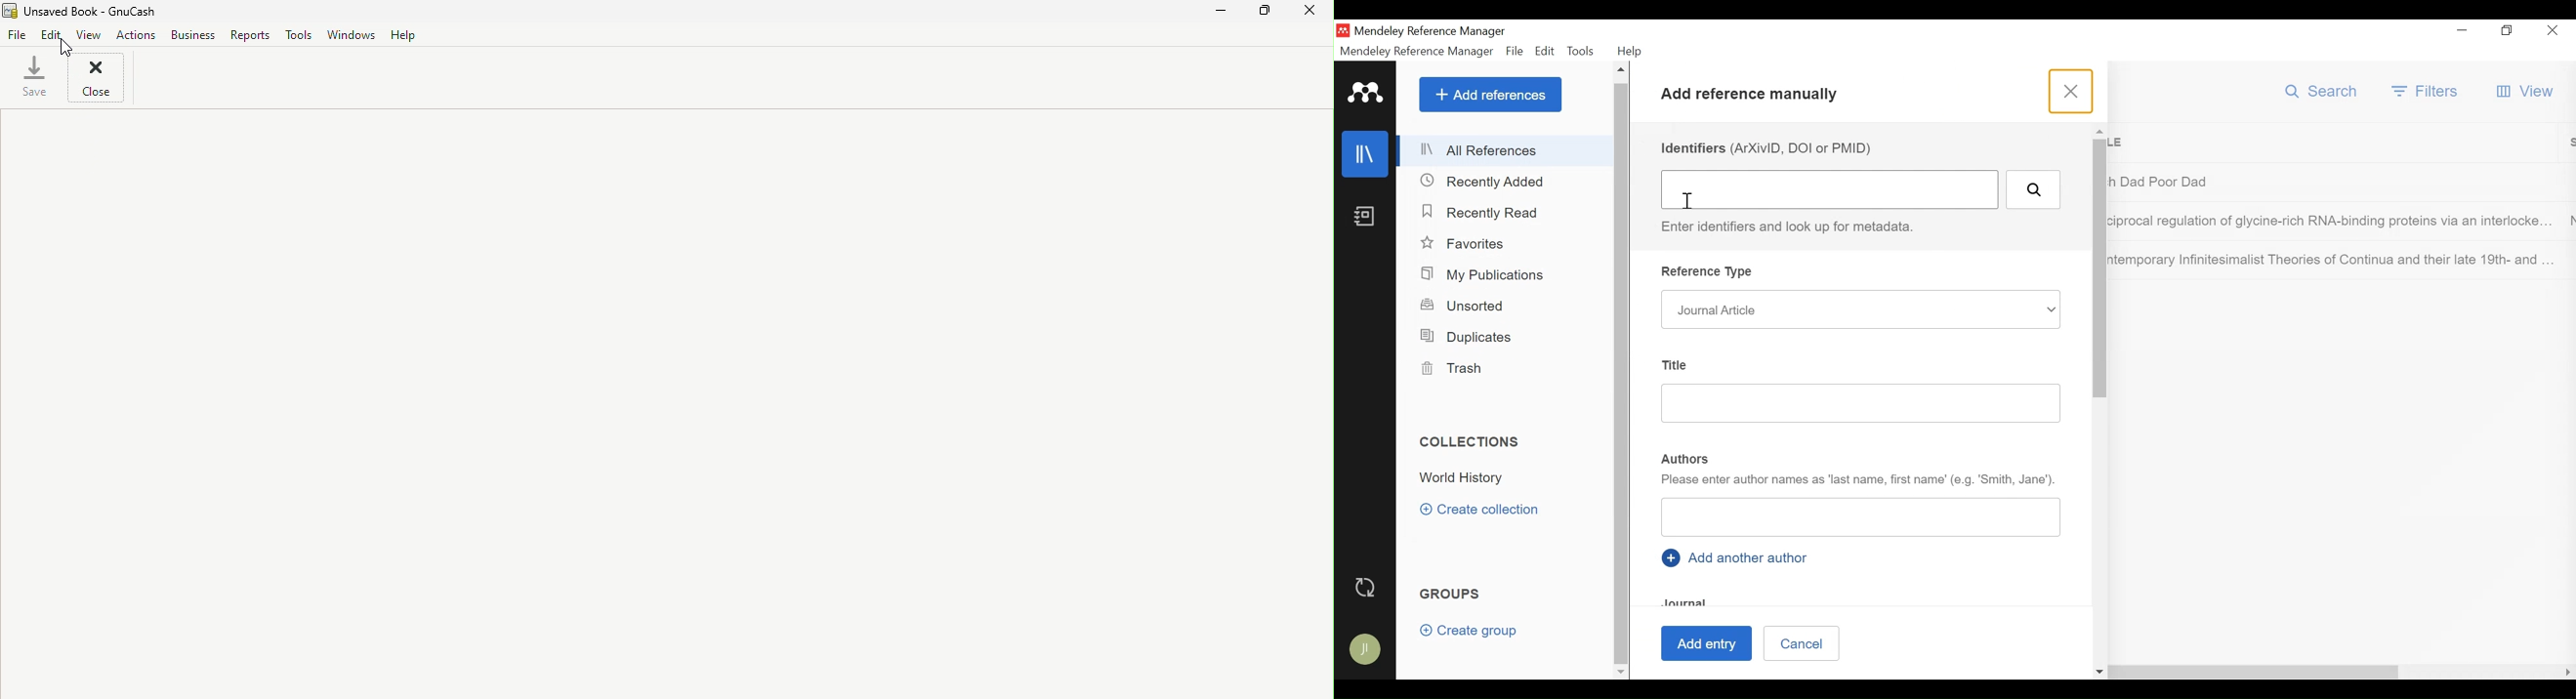 This screenshot has height=700, width=2576. What do you see at coordinates (1795, 227) in the screenshot?
I see `Enter identifiers and look up metadata` at bounding box center [1795, 227].